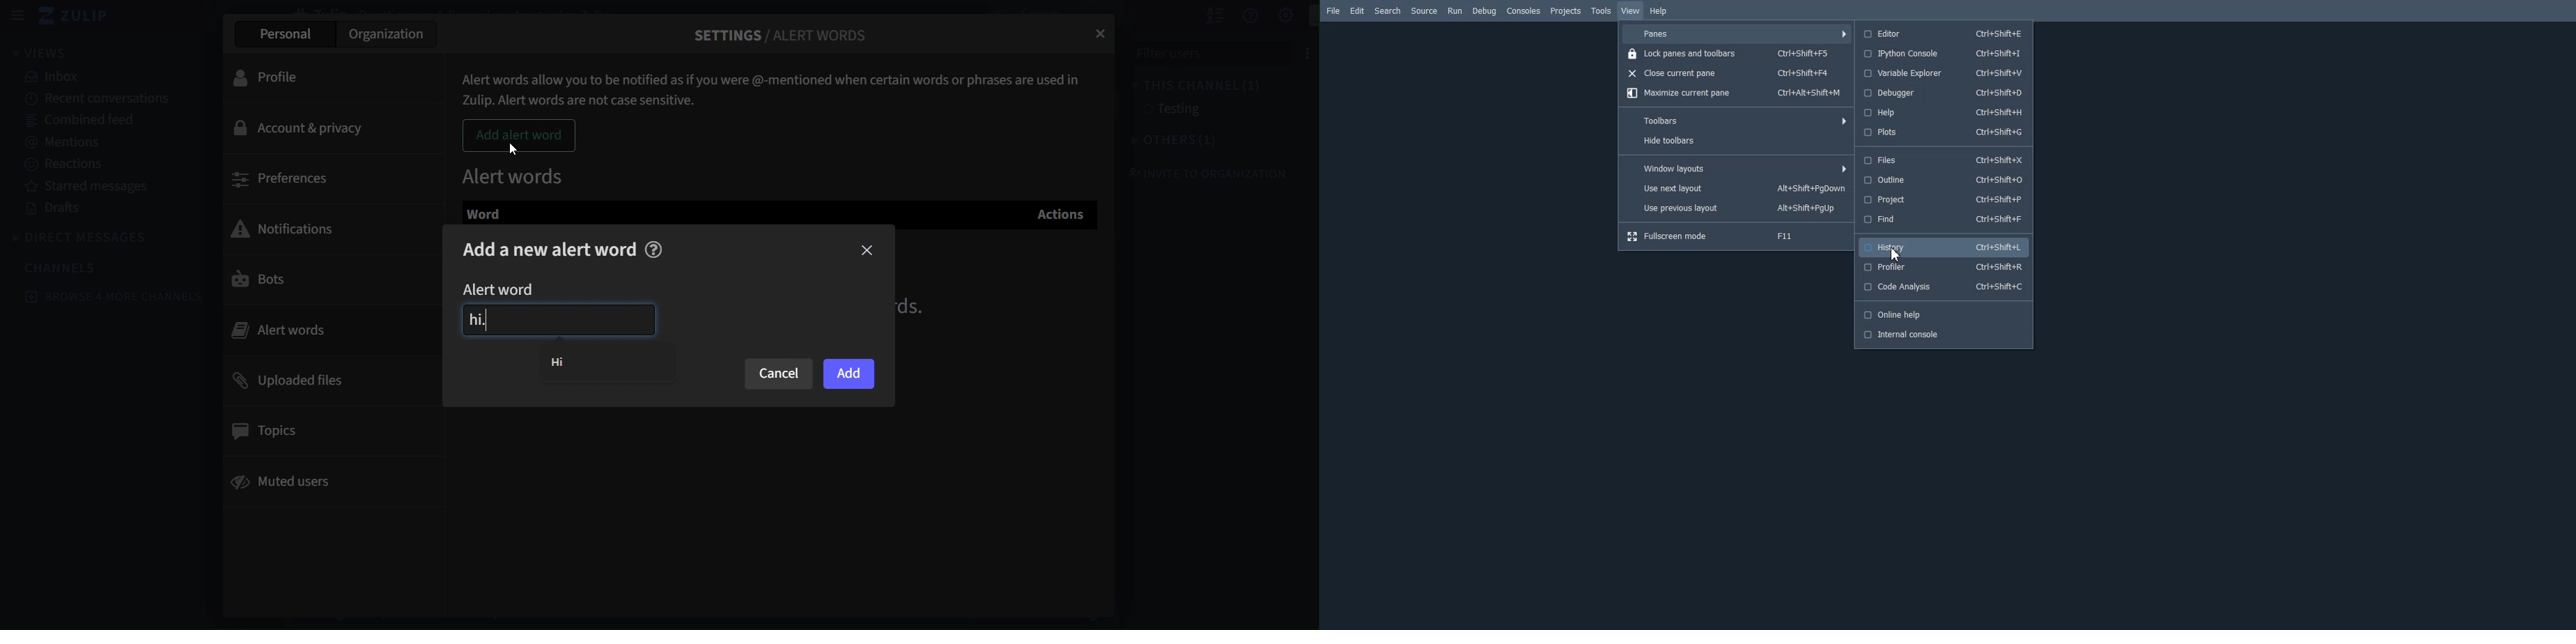 Image resolution: width=2576 pixels, height=644 pixels. I want to click on Search, so click(1387, 10).